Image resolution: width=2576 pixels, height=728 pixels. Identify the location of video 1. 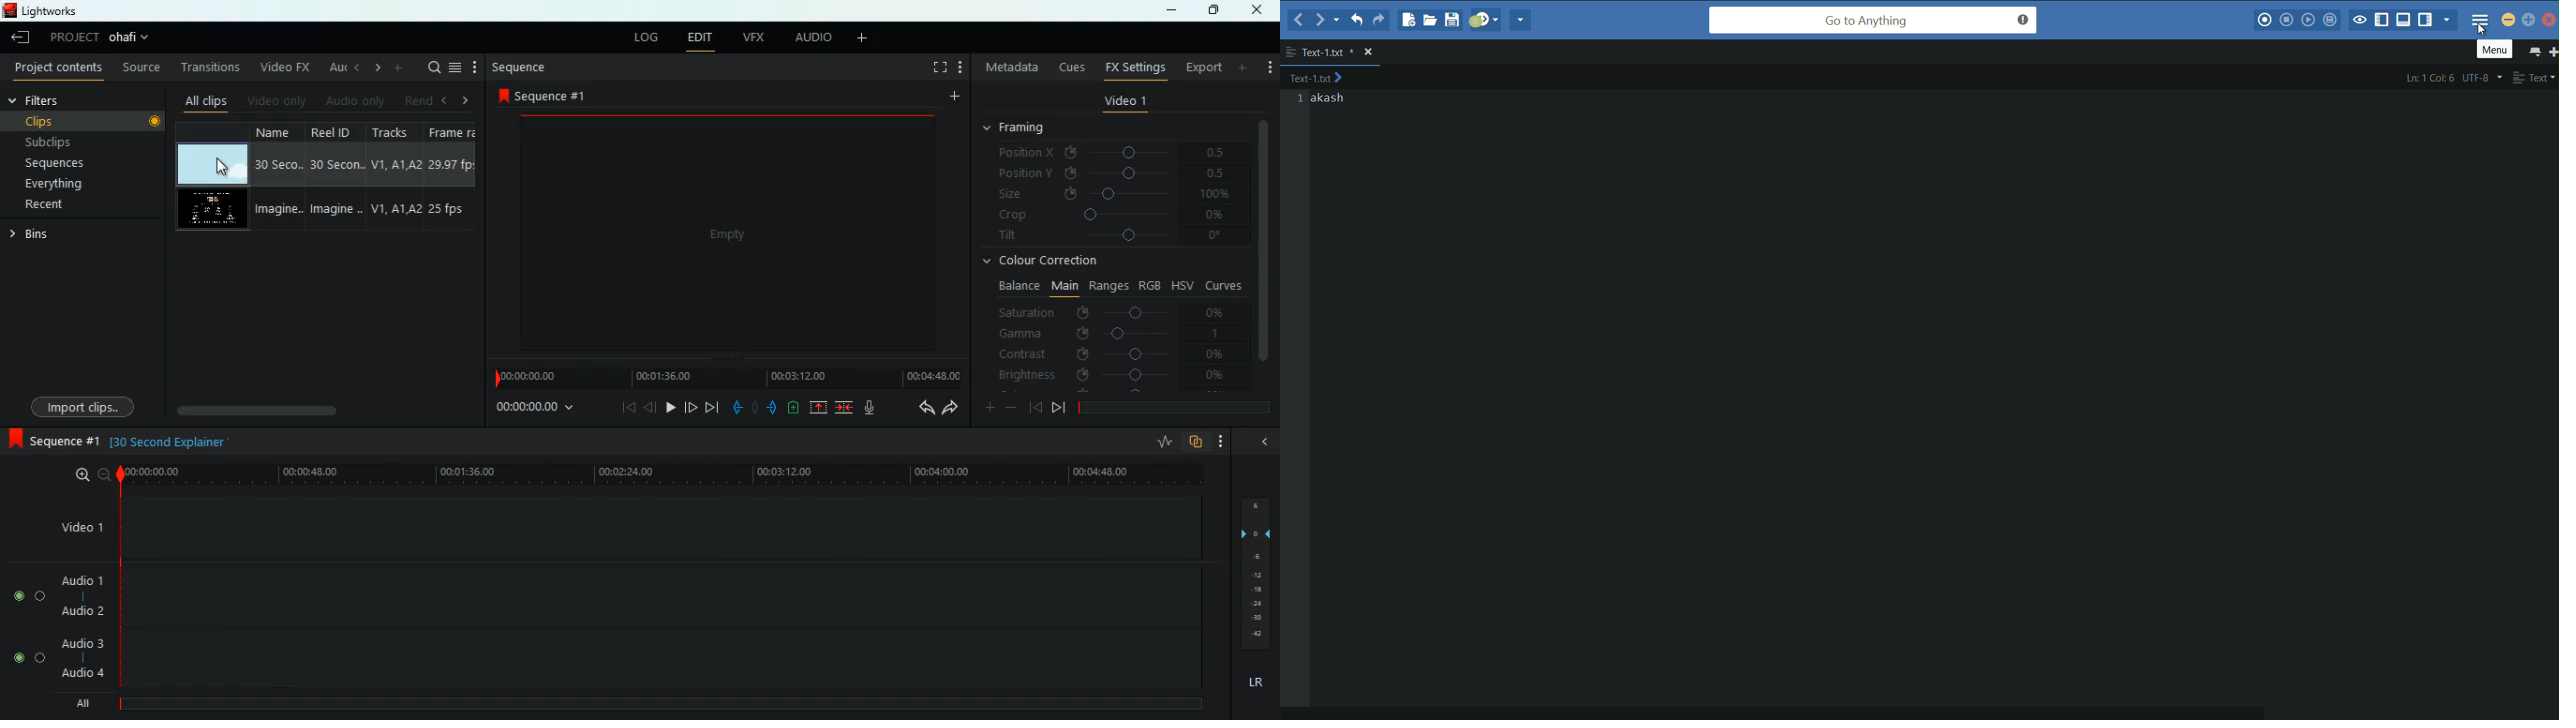
(1123, 104).